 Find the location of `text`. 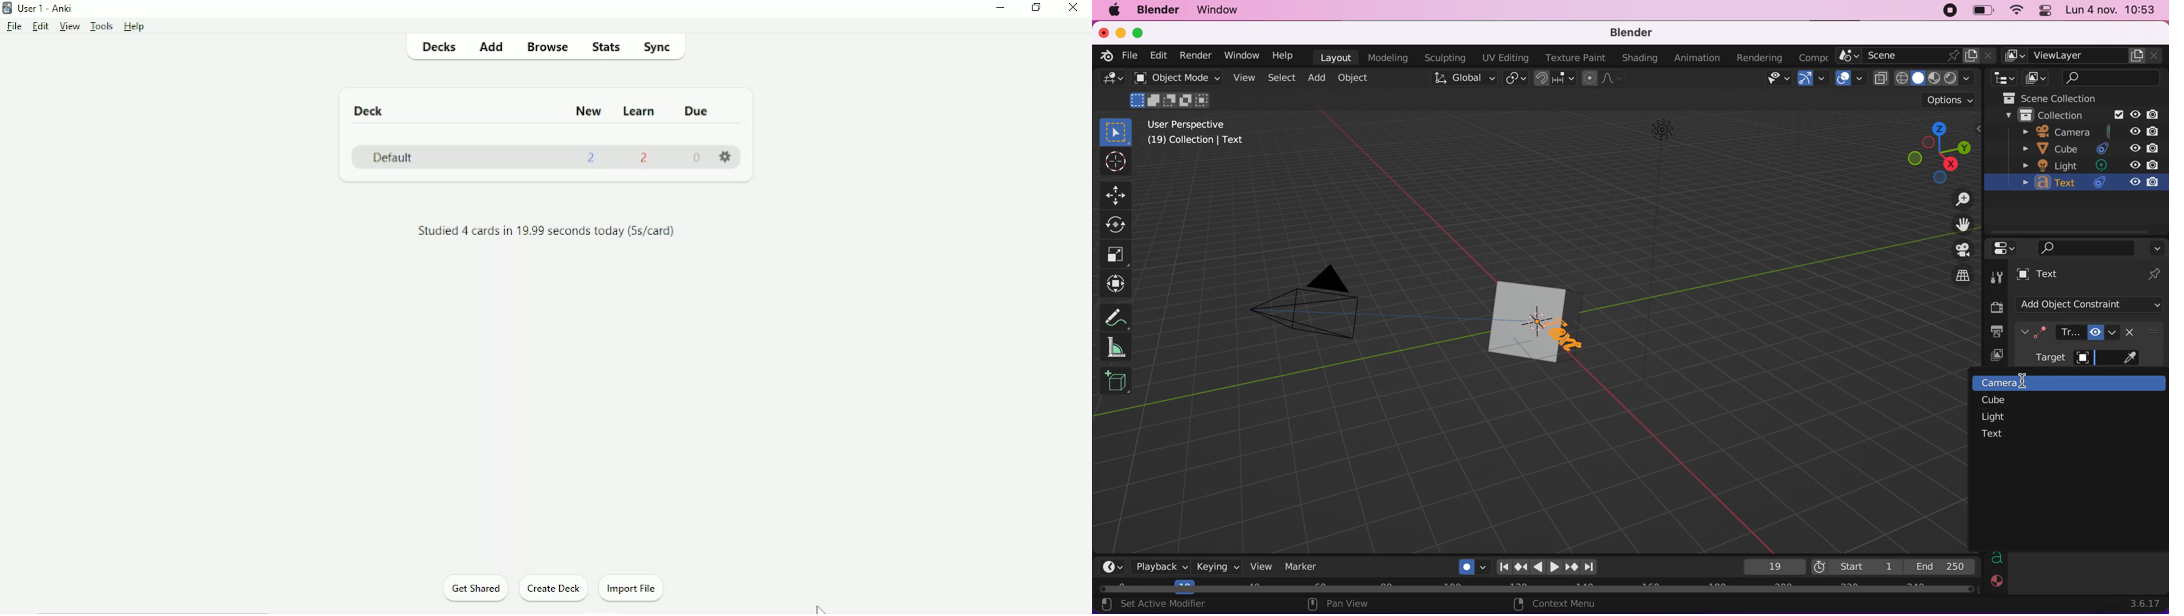

text is located at coordinates (1994, 434).